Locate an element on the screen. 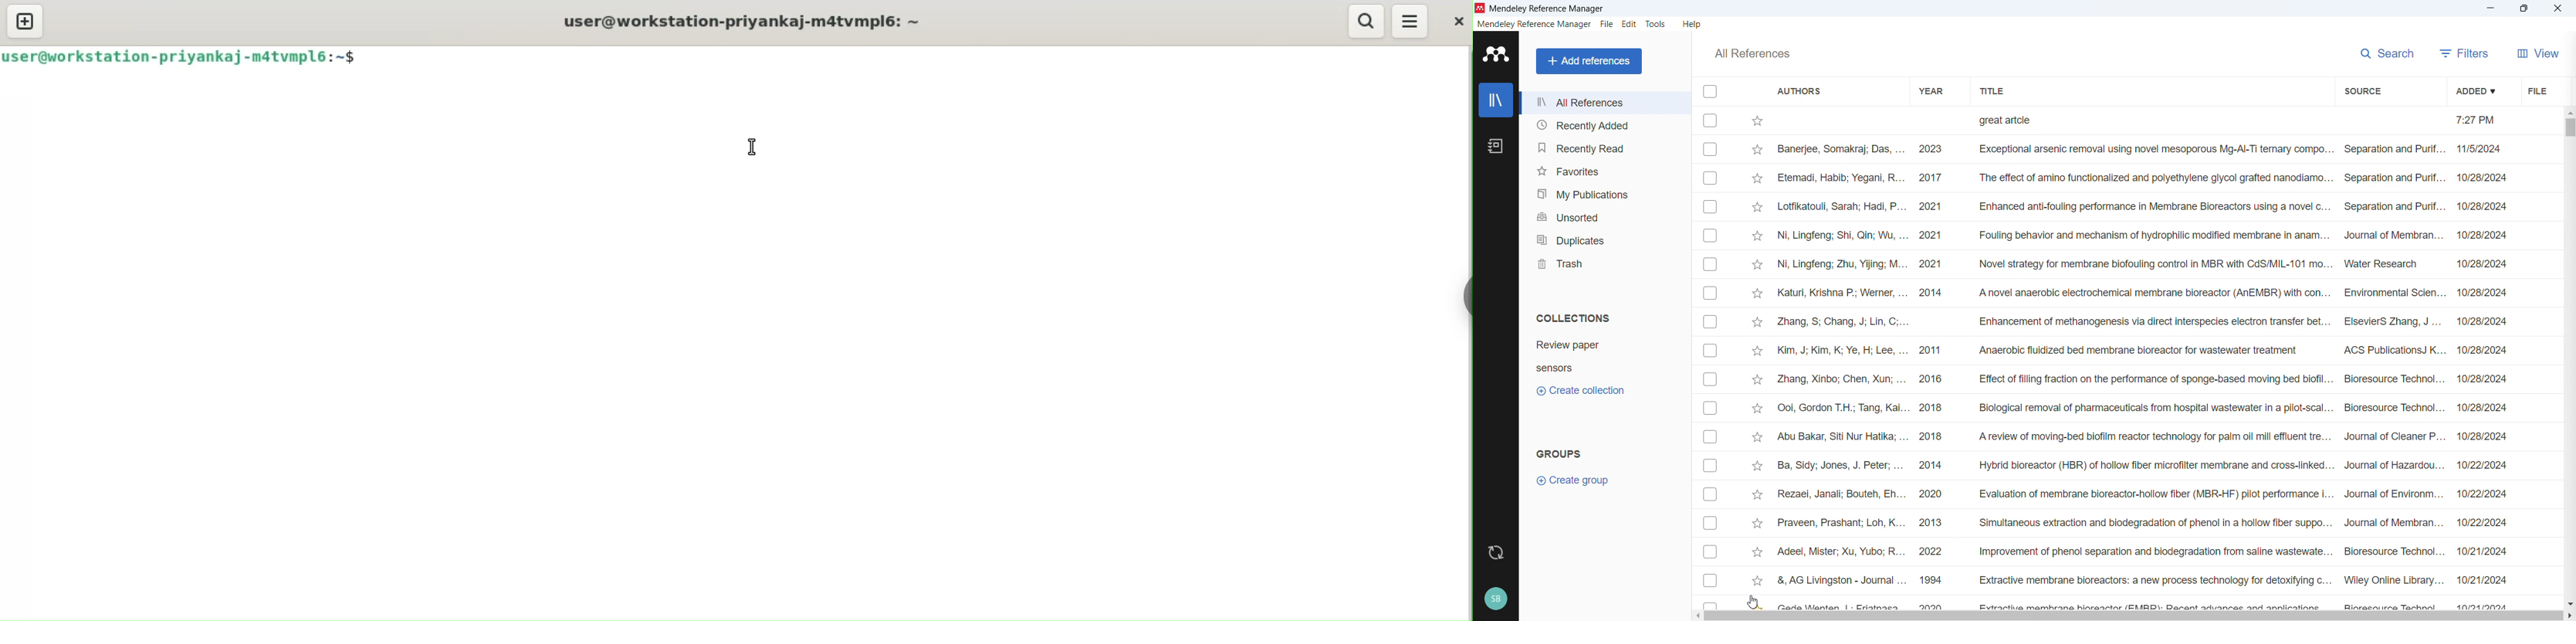 This screenshot has width=2576, height=644. Edit  is located at coordinates (1630, 24).